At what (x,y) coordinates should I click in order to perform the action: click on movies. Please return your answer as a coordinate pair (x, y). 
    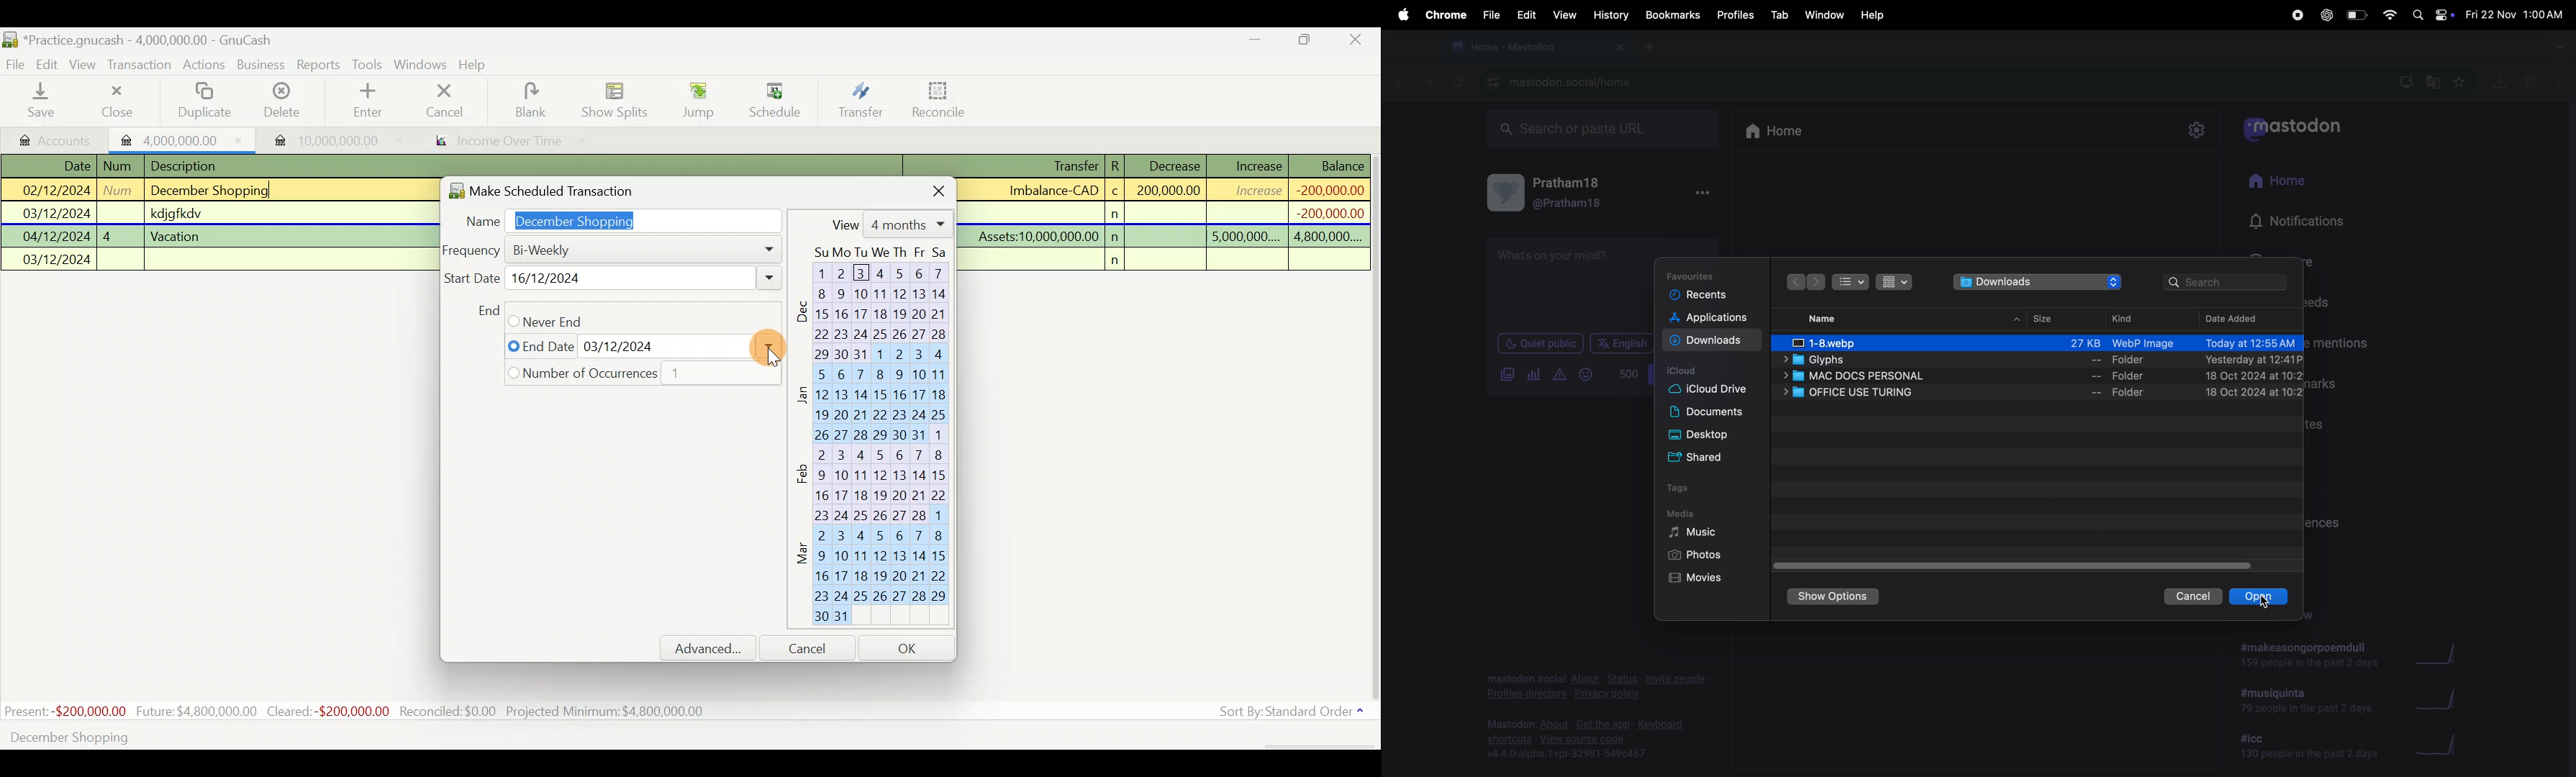
    Looking at the image, I should click on (1695, 580).